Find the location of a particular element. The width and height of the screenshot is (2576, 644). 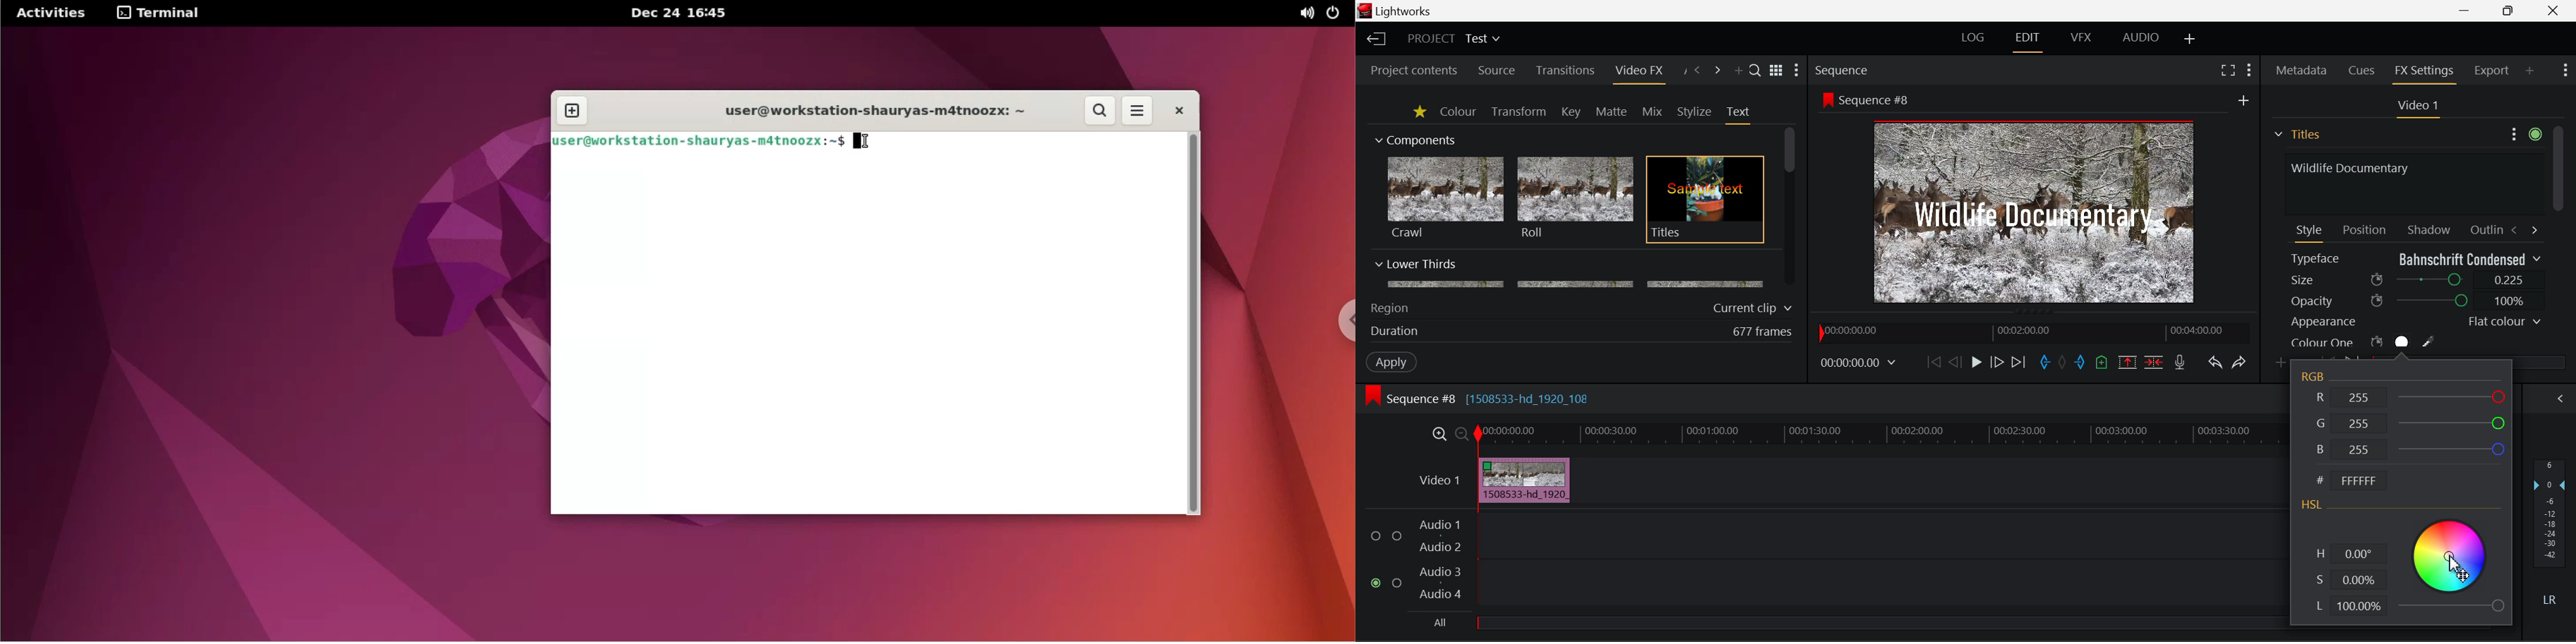

Sequence #8 is located at coordinates (1880, 100).